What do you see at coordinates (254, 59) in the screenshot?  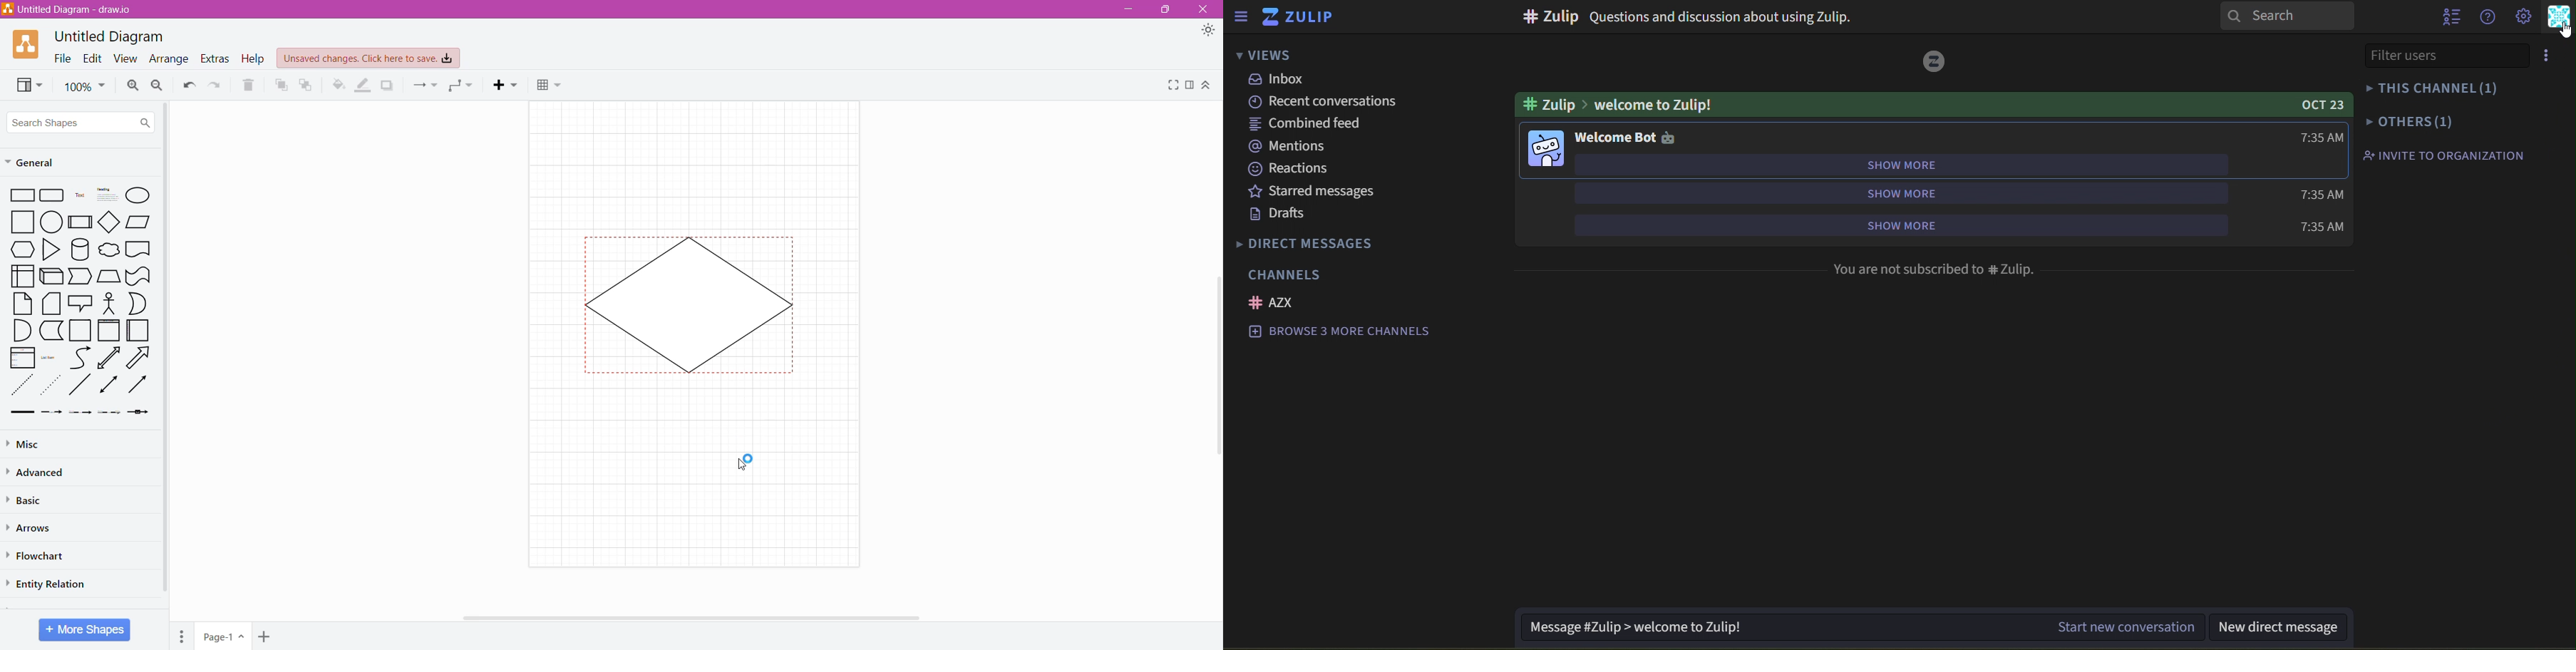 I see `Help` at bounding box center [254, 59].